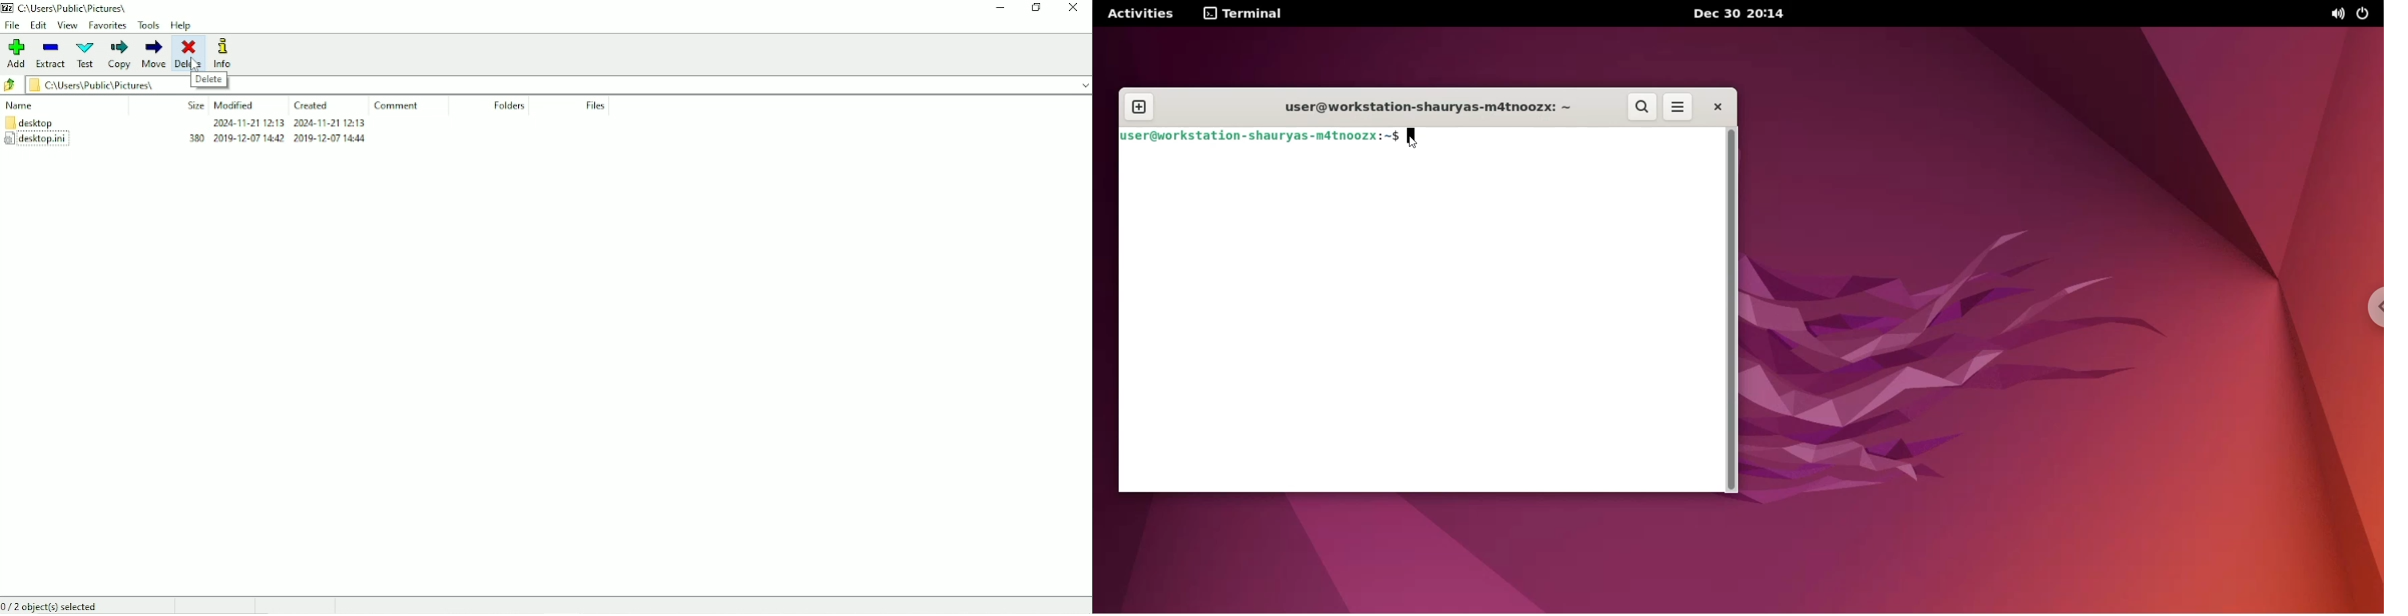 The image size is (2408, 616). Describe the element at coordinates (79, 8) in the screenshot. I see `c/Users\Publc\ Pictures` at that location.